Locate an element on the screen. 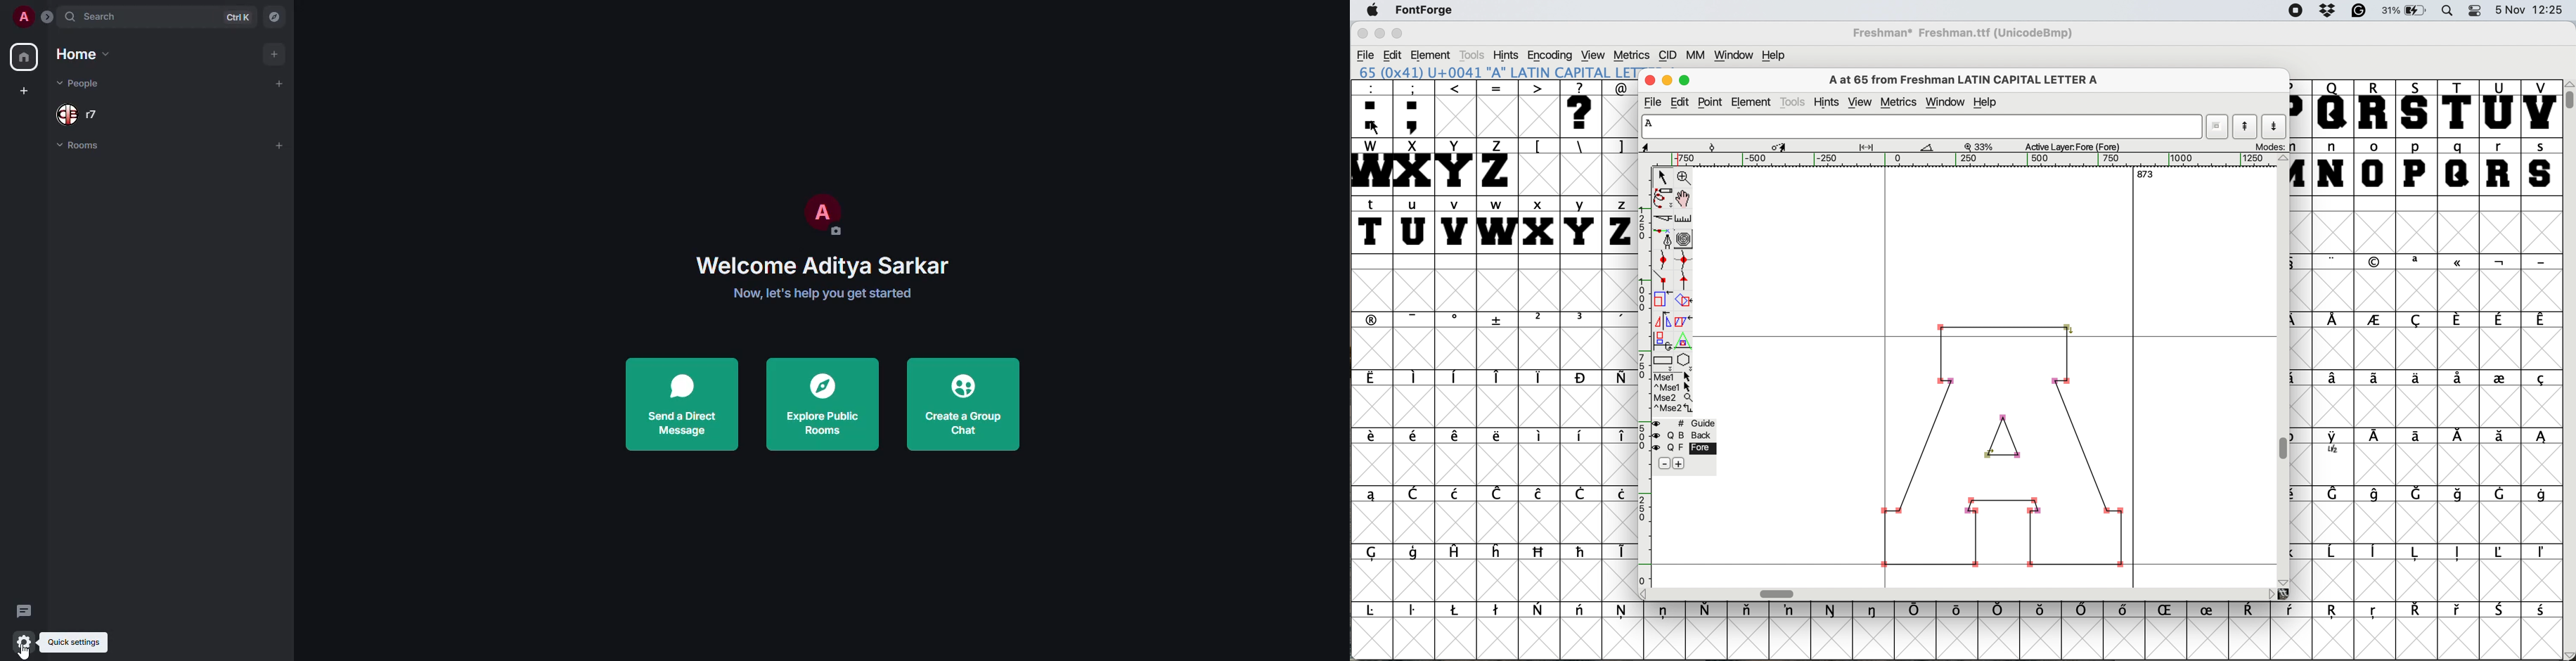 The image size is (2576, 672). symbol is located at coordinates (2127, 612).